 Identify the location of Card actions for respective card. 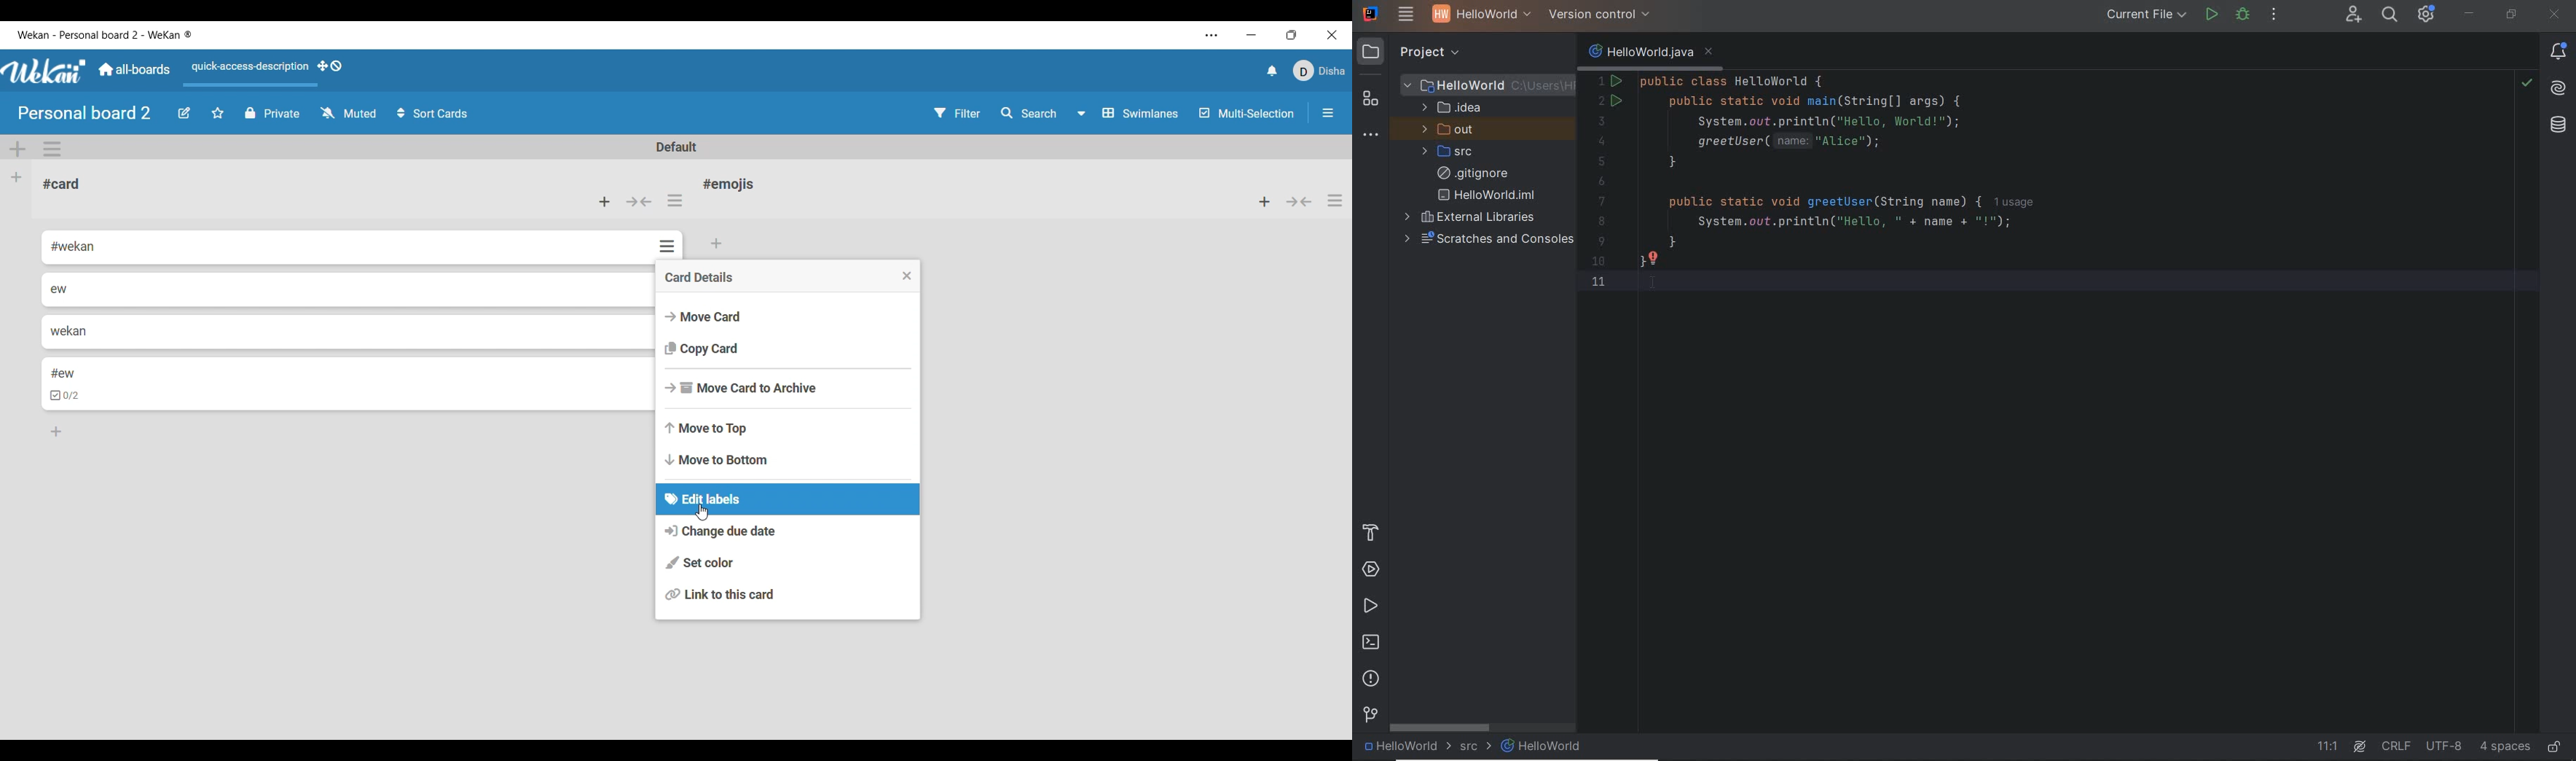
(669, 246).